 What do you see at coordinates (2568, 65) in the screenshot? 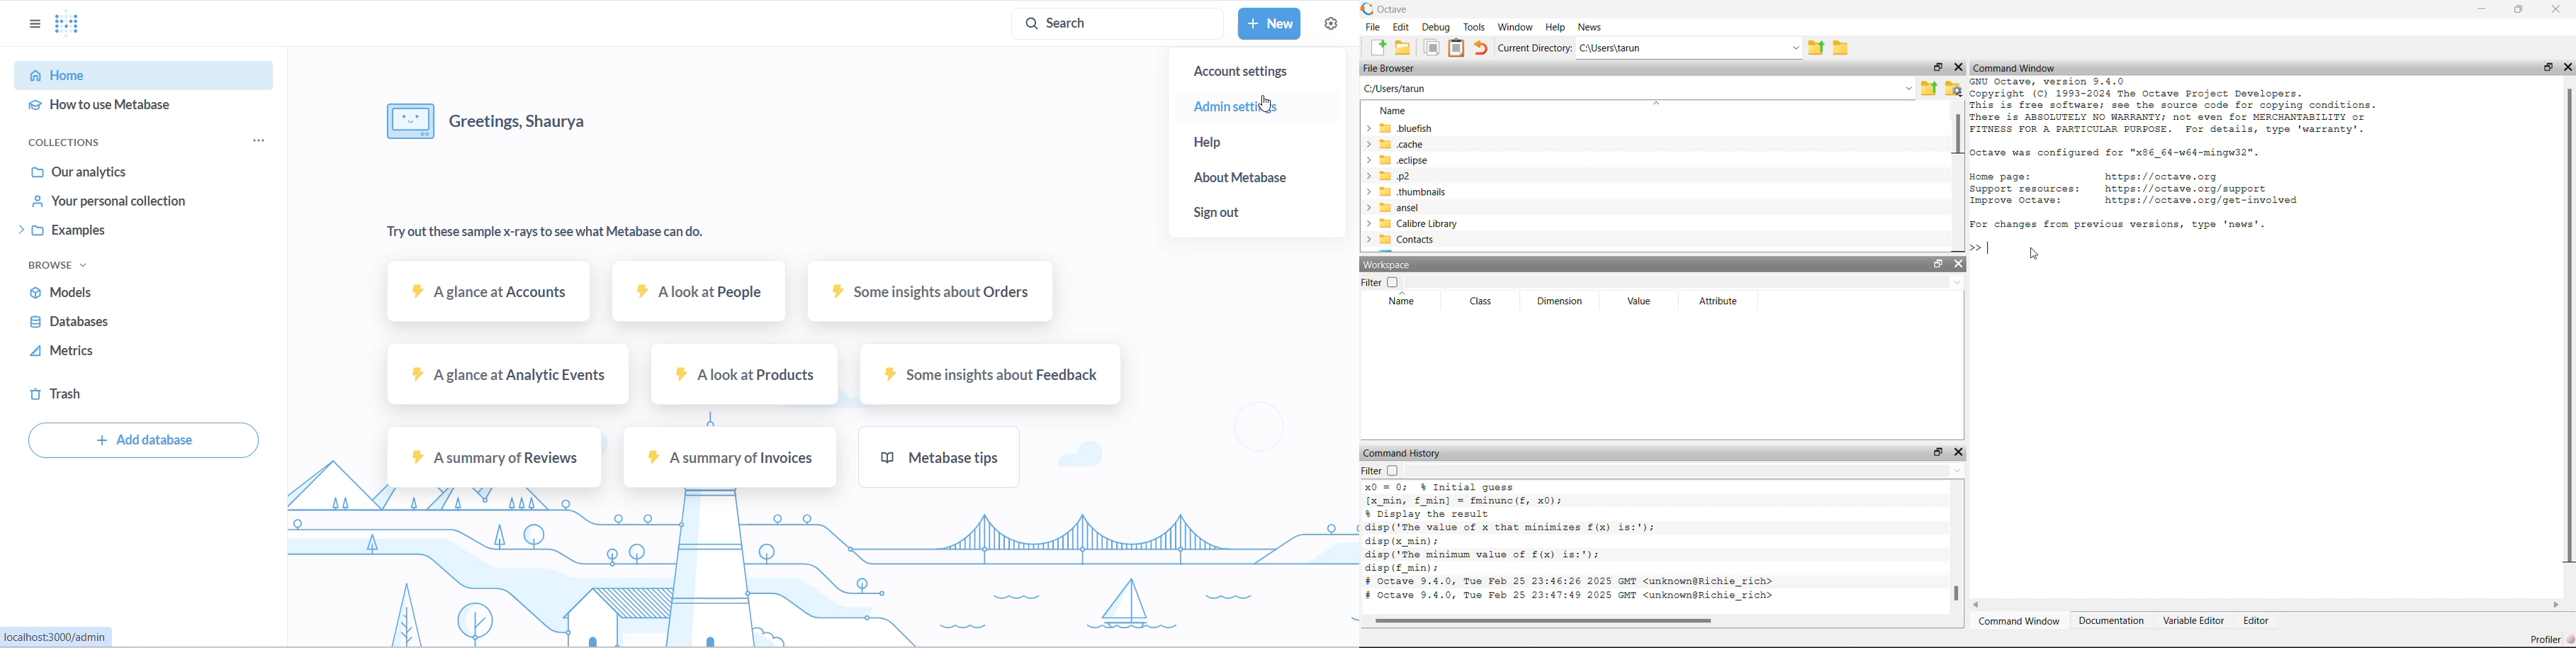
I see `Close` at bounding box center [2568, 65].